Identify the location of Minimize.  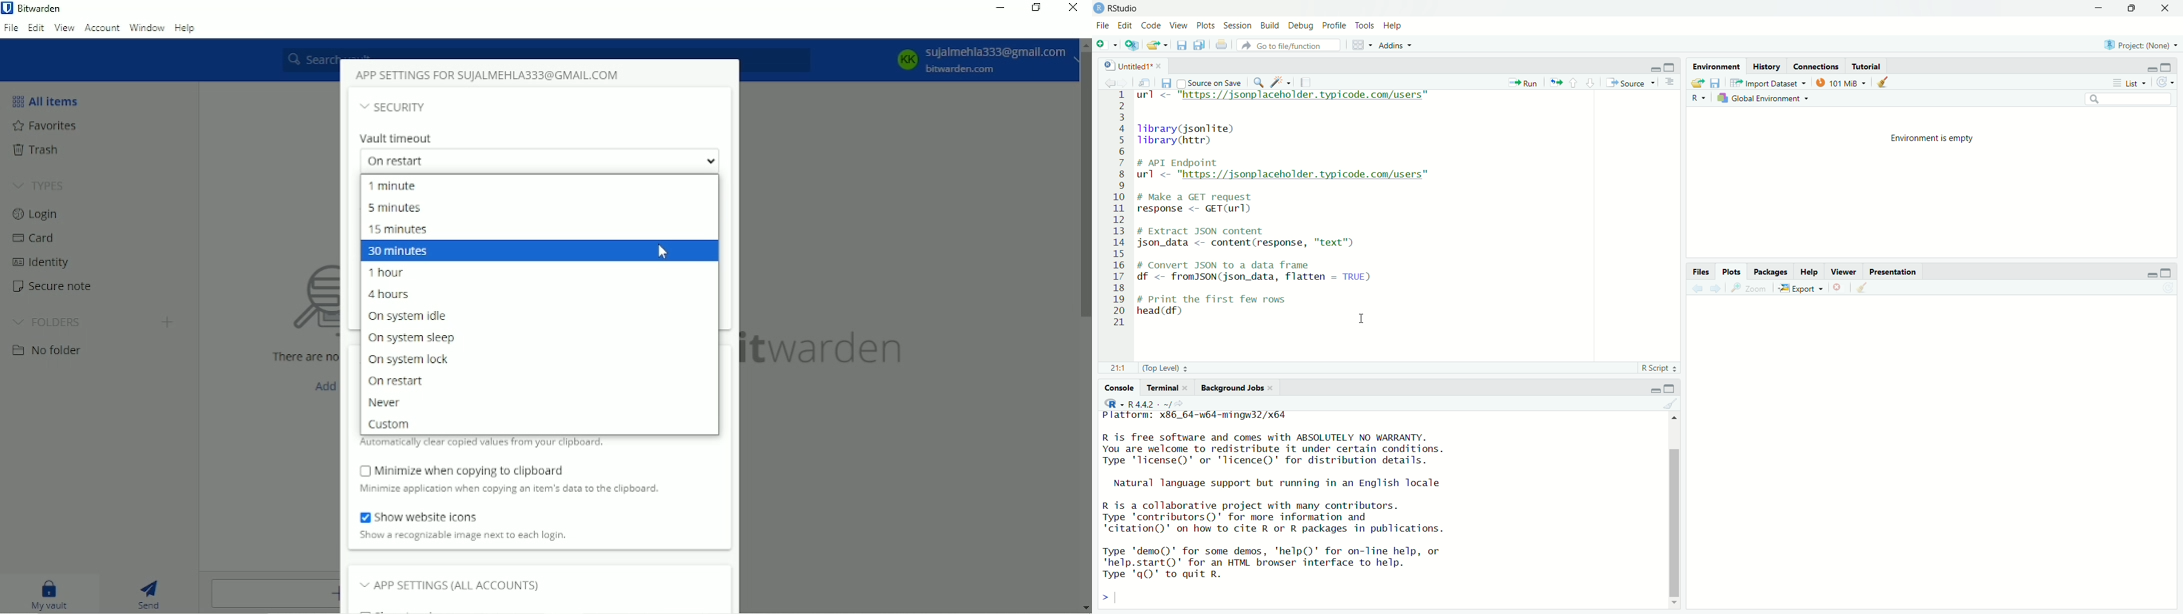
(2149, 68).